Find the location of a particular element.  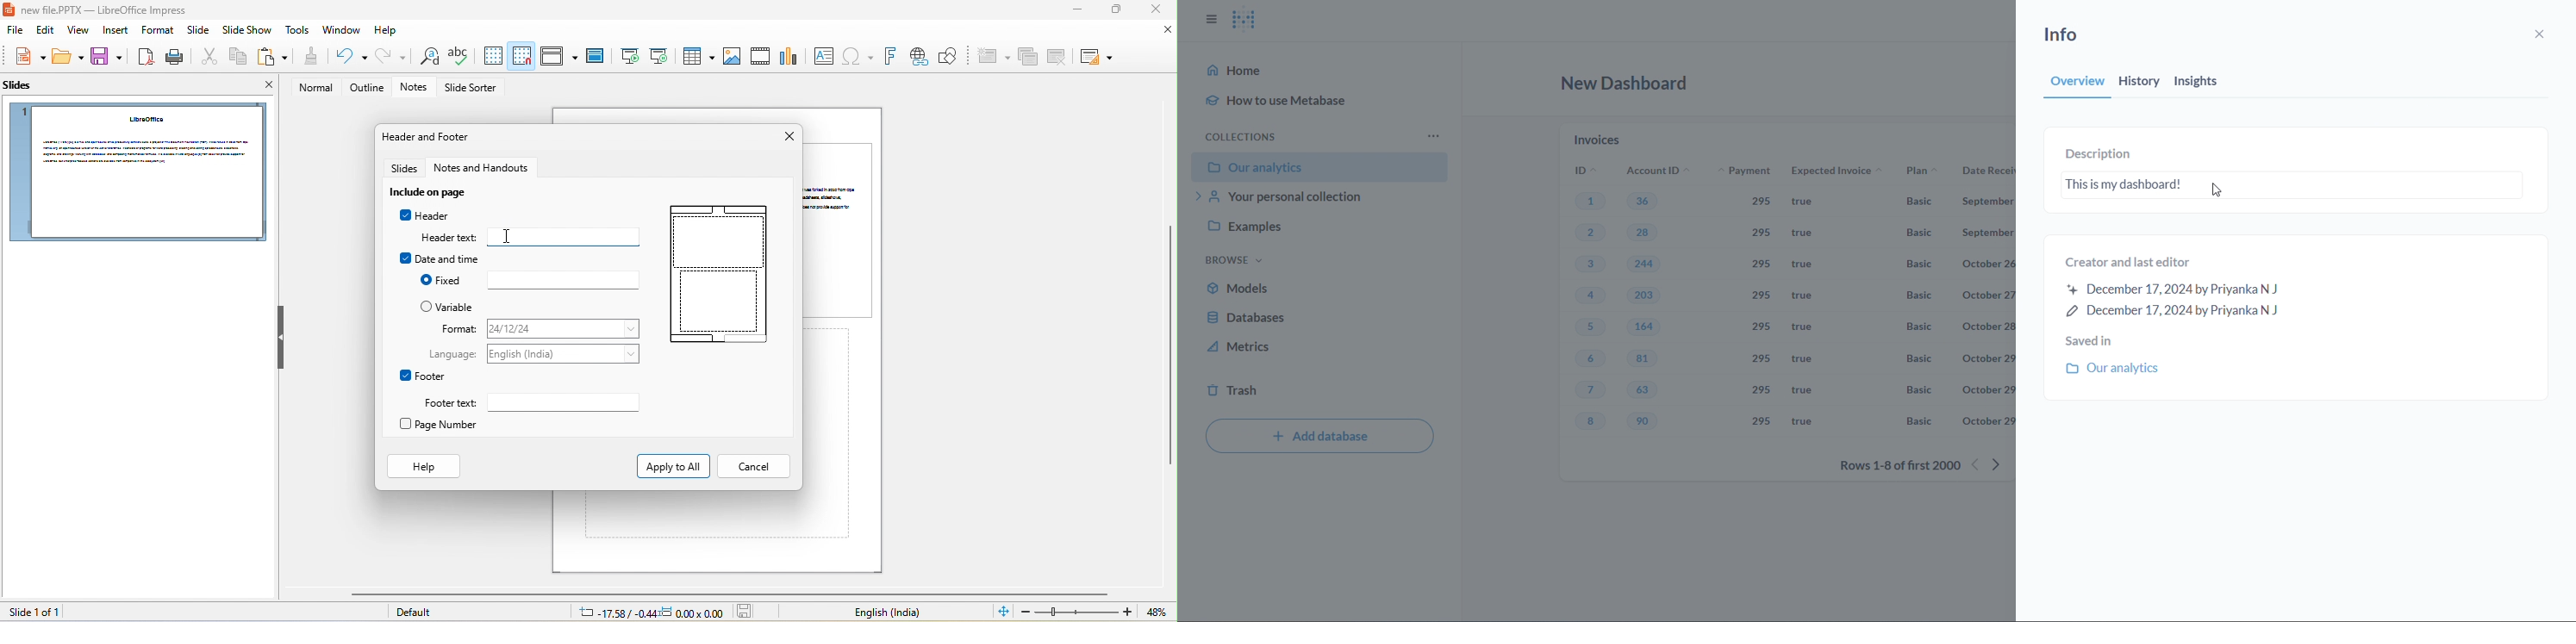

fit slide to current window is located at coordinates (1003, 611).